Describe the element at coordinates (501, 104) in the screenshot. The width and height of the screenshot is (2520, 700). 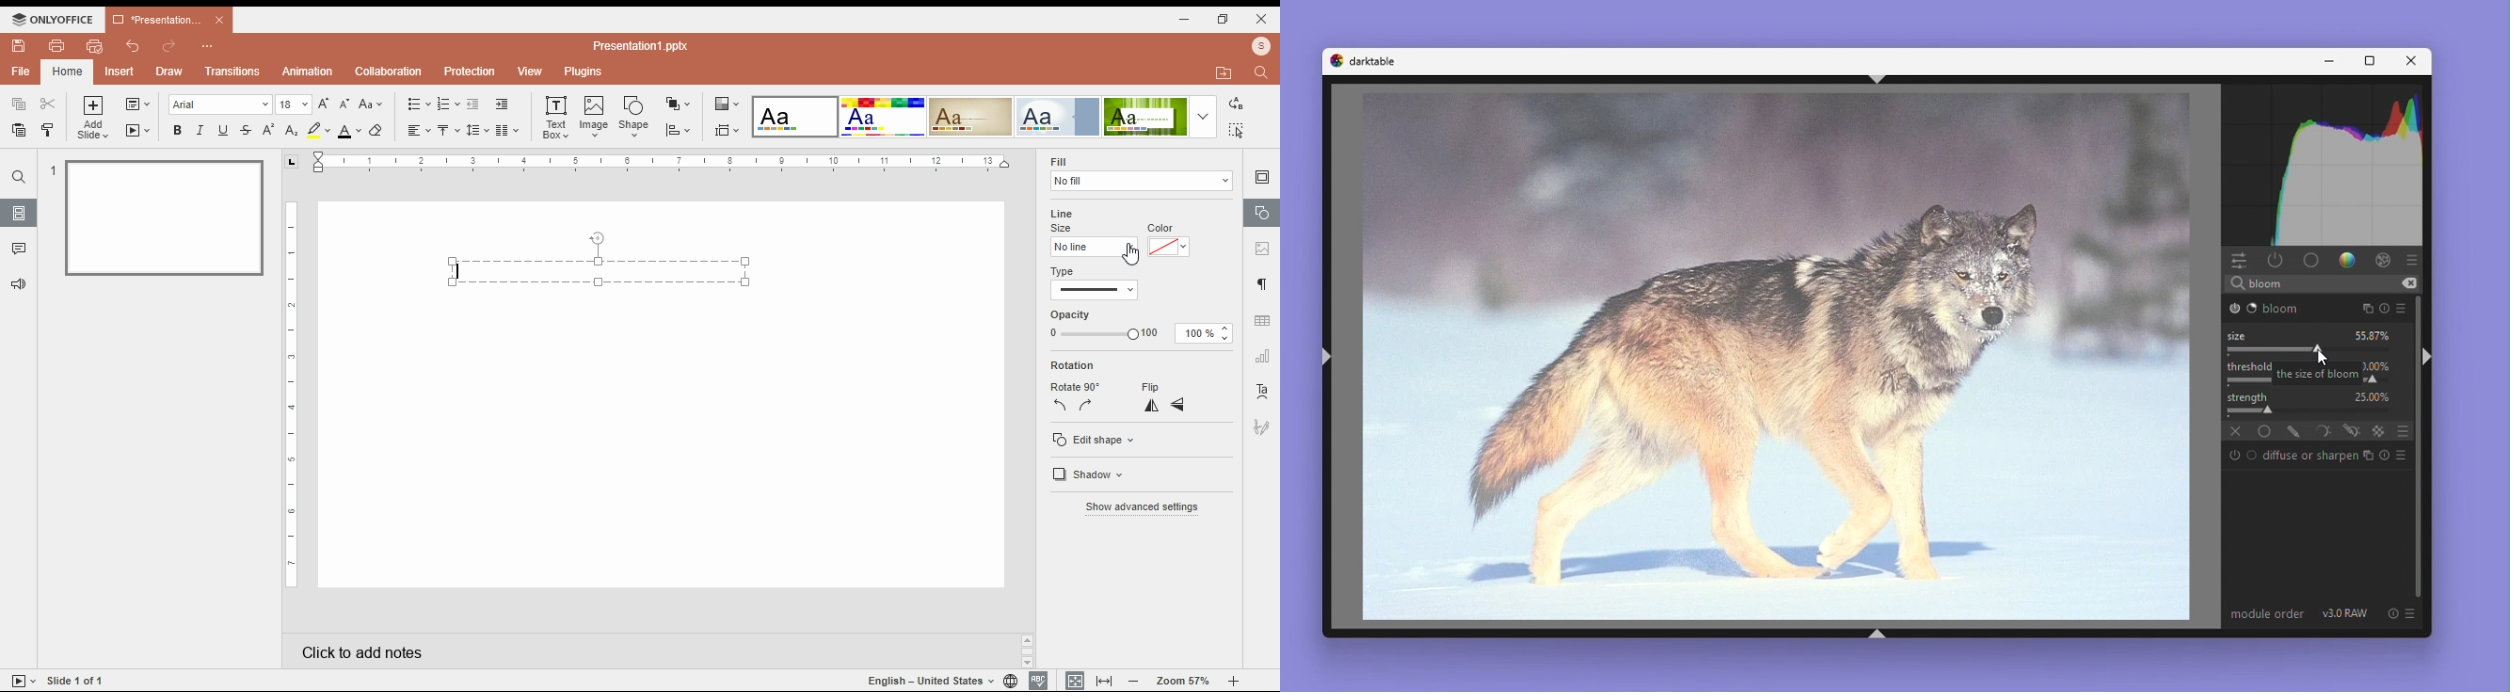
I see `increase indent` at that location.